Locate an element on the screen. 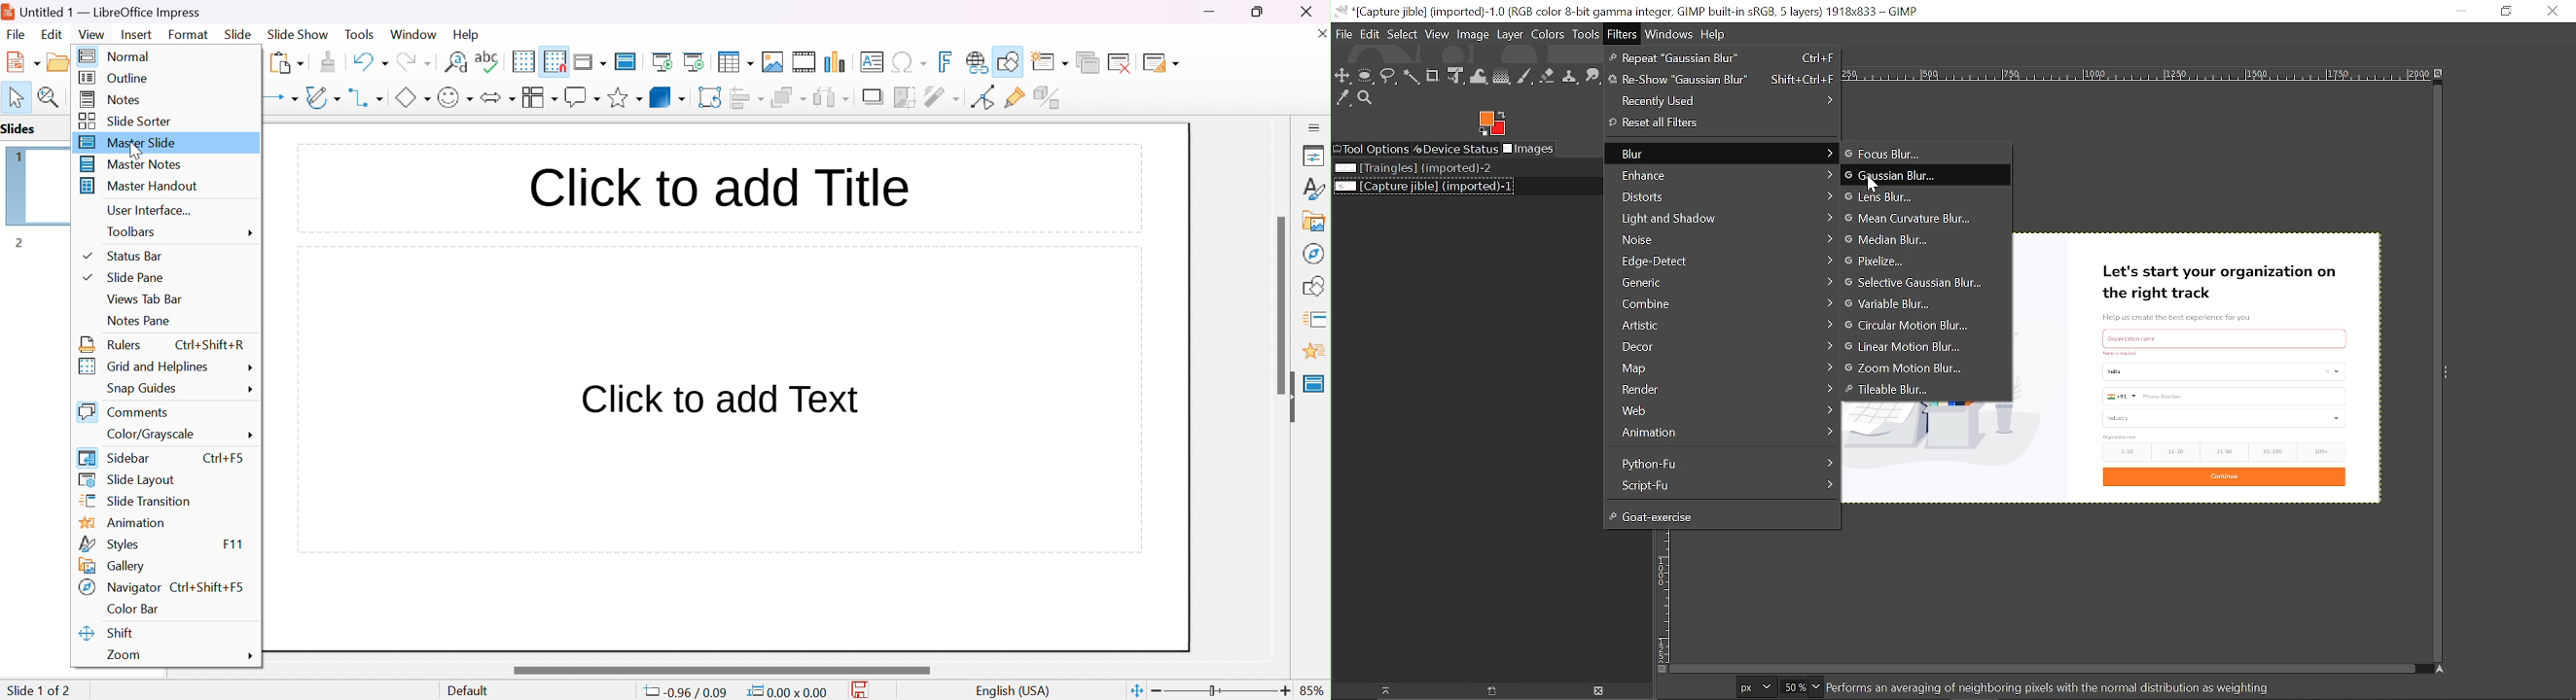 The image size is (2576, 700). navigator is located at coordinates (121, 588).